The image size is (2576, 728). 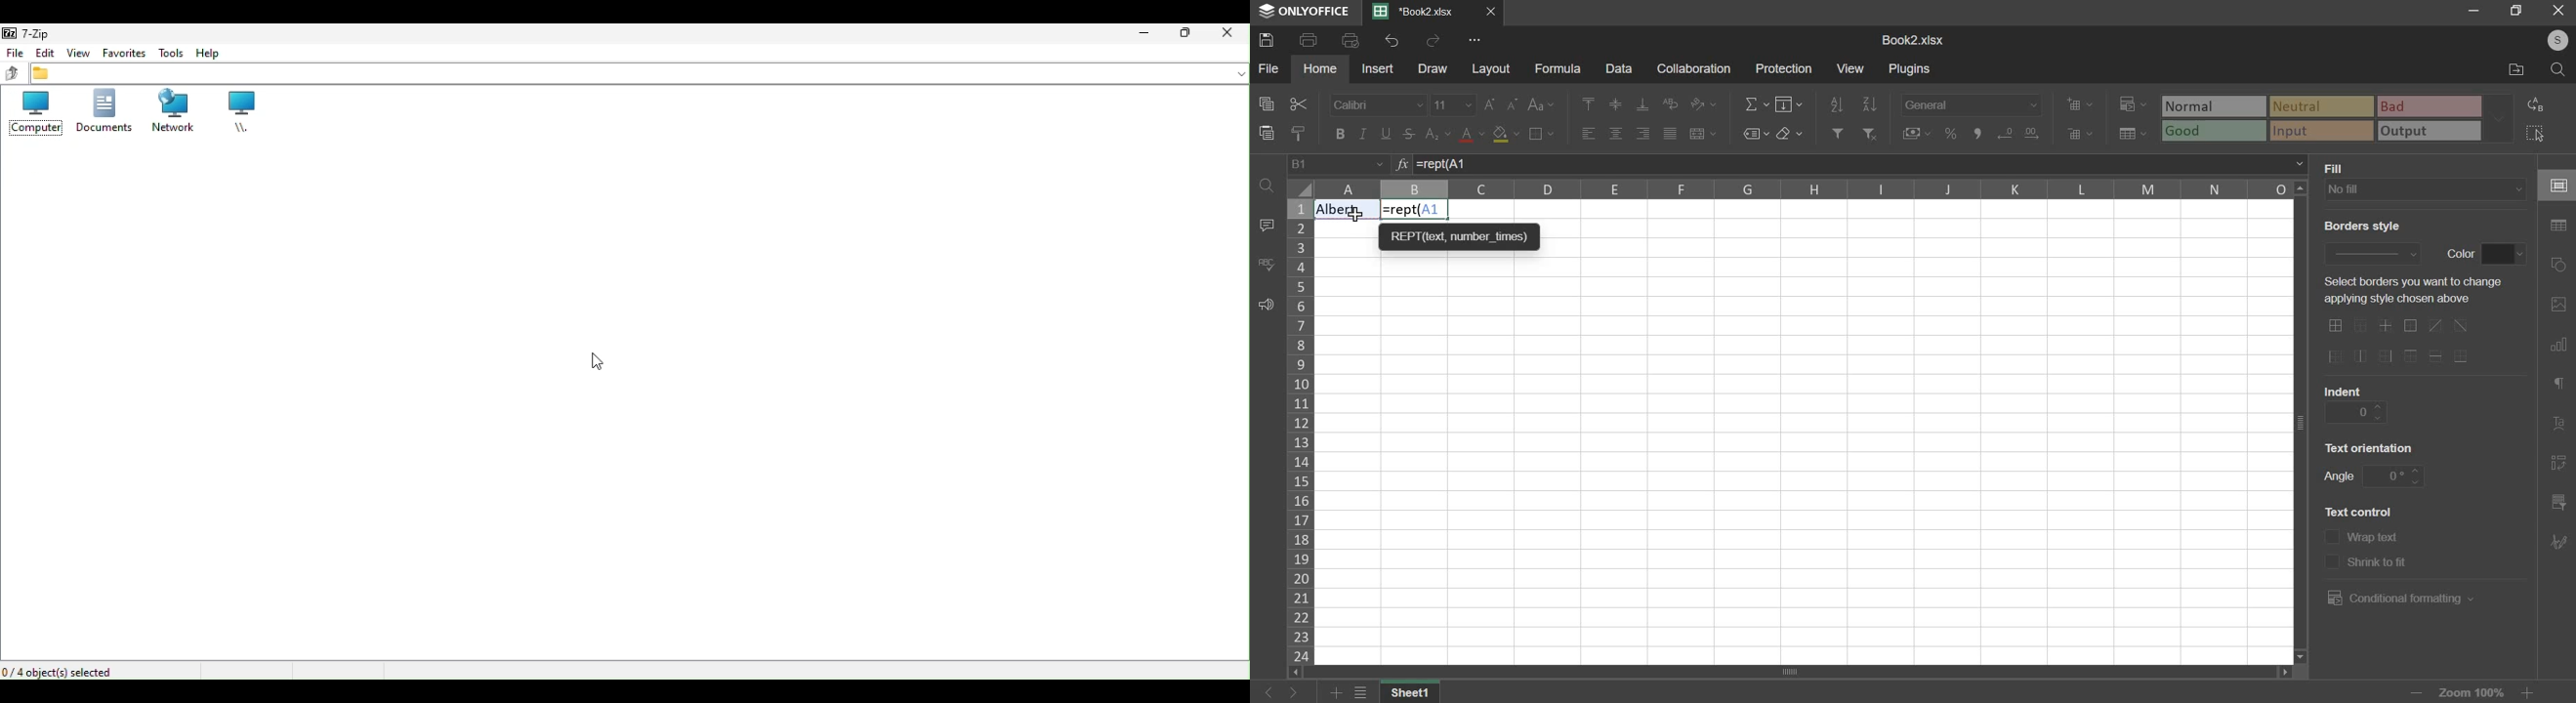 What do you see at coordinates (1757, 105) in the screenshot?
I see `sum` at bounding box center [1757, 105].